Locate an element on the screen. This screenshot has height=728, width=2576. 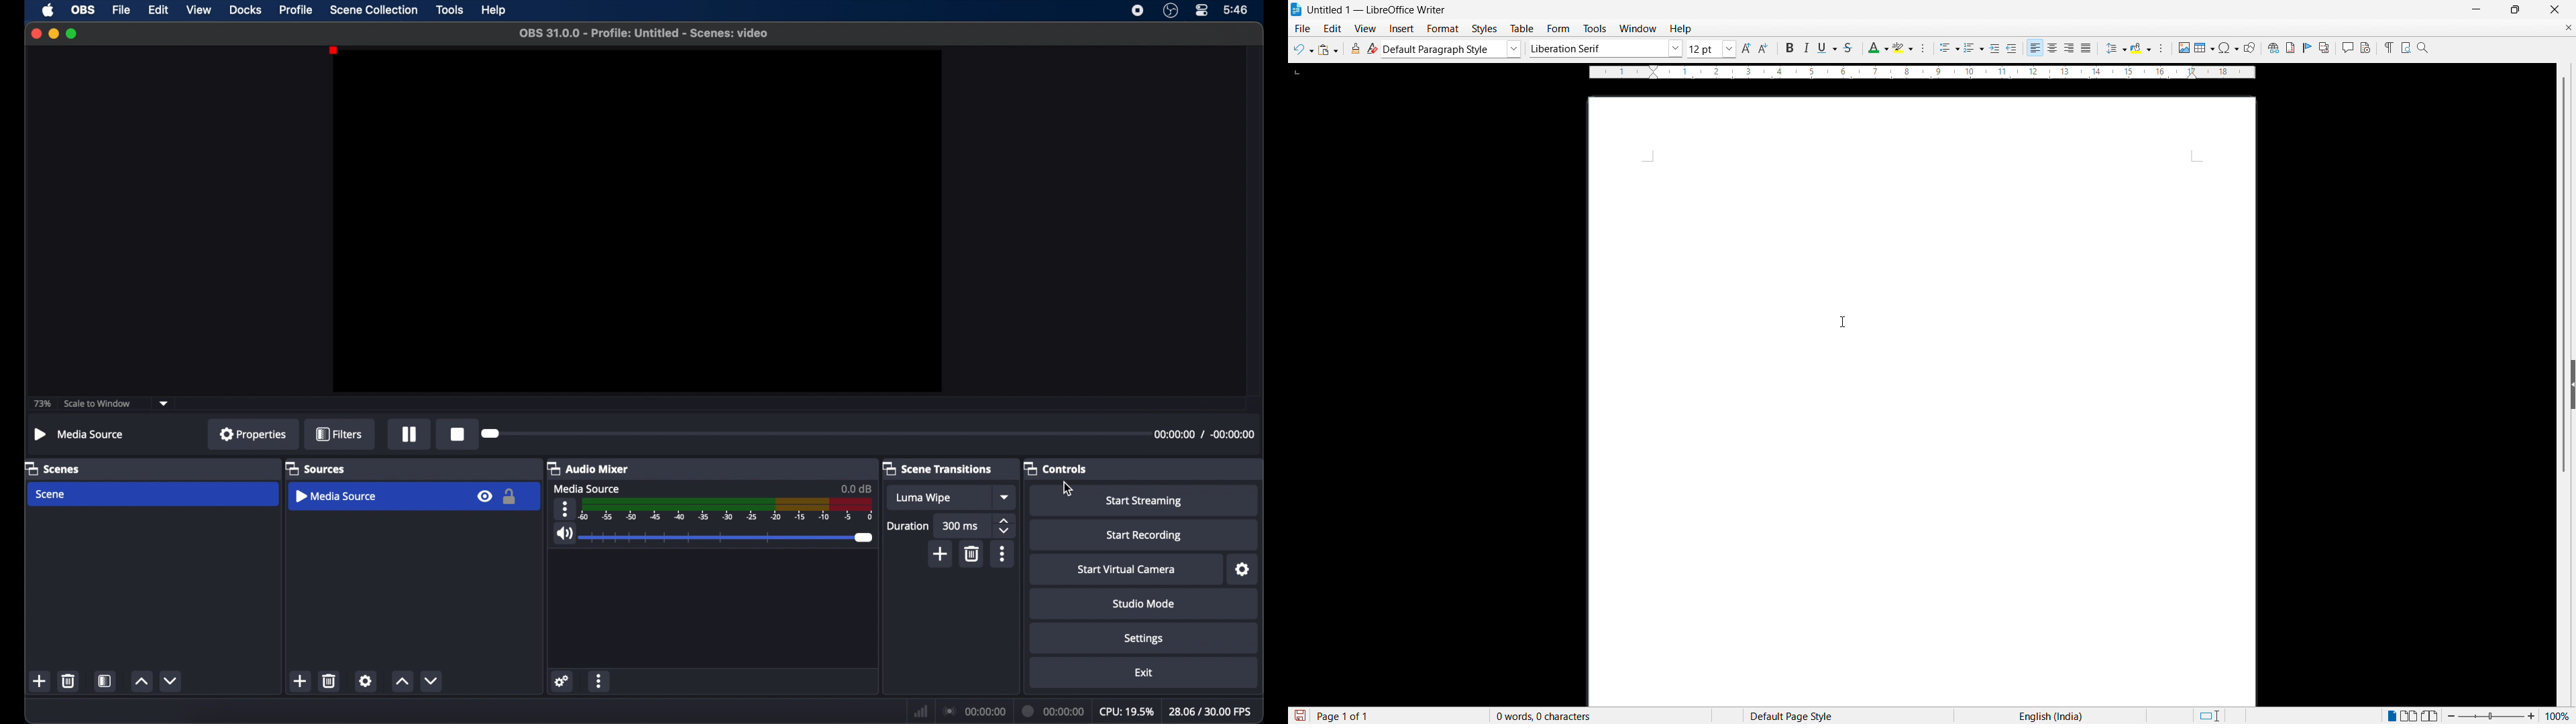
maximize is located at coordinates (72, 34).